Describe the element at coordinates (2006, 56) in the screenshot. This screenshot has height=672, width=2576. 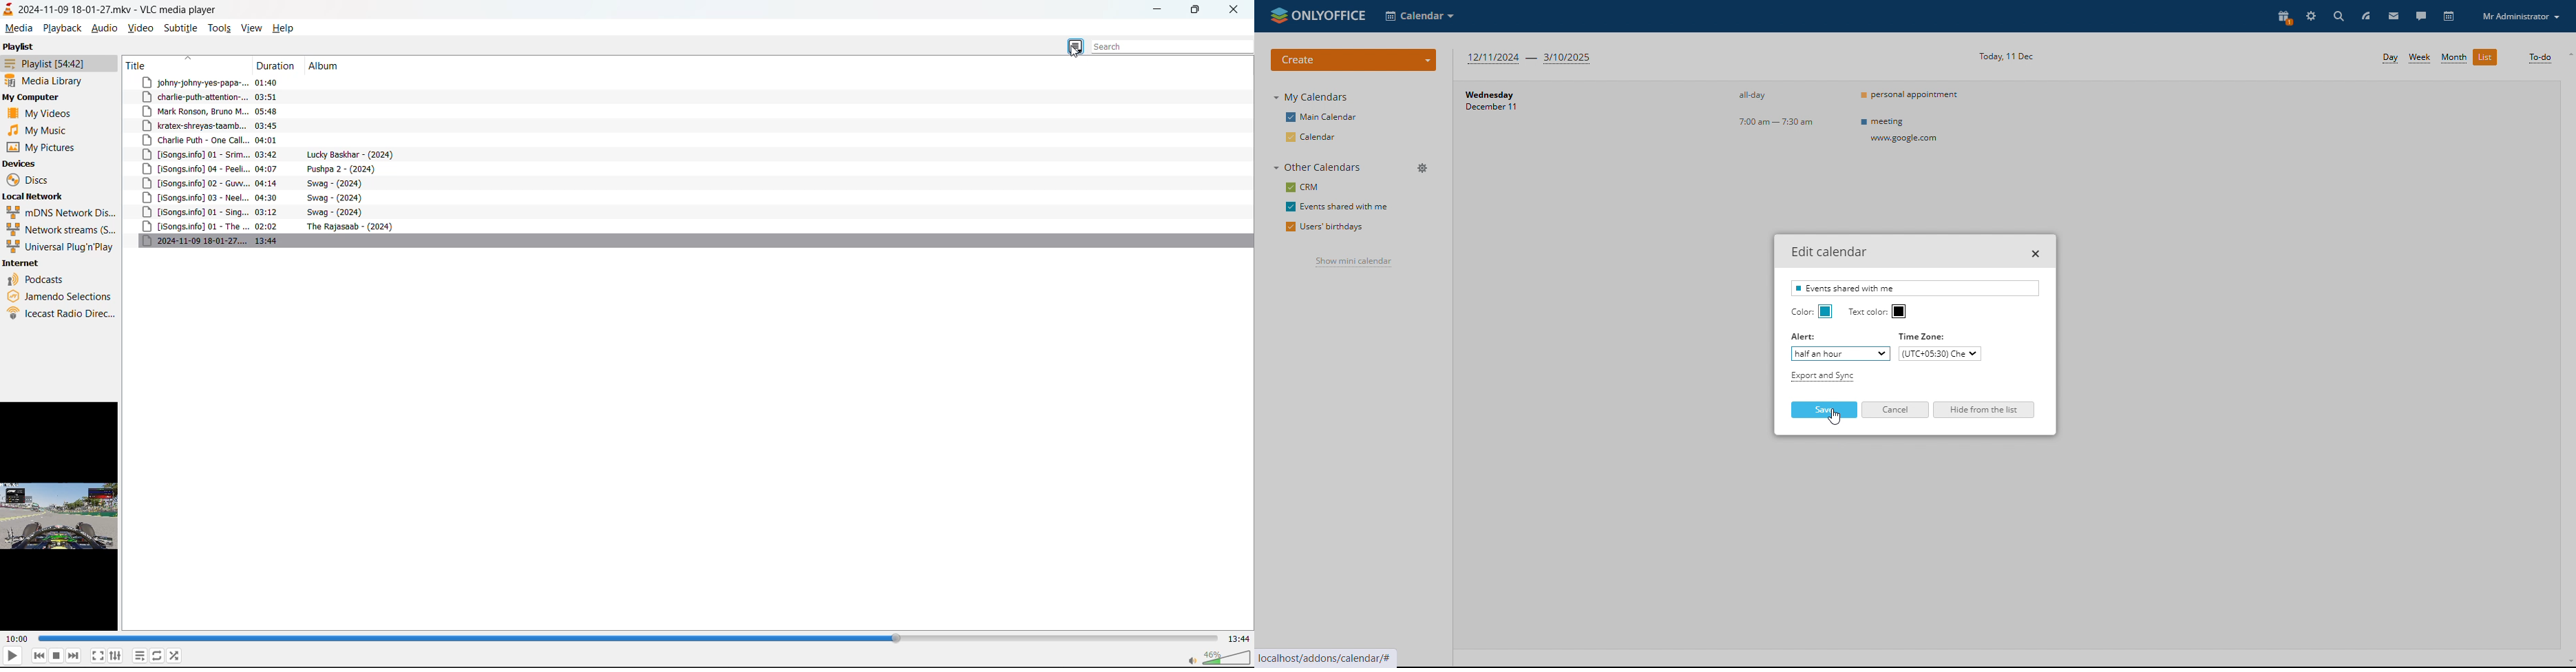
I see `current date` at that location.